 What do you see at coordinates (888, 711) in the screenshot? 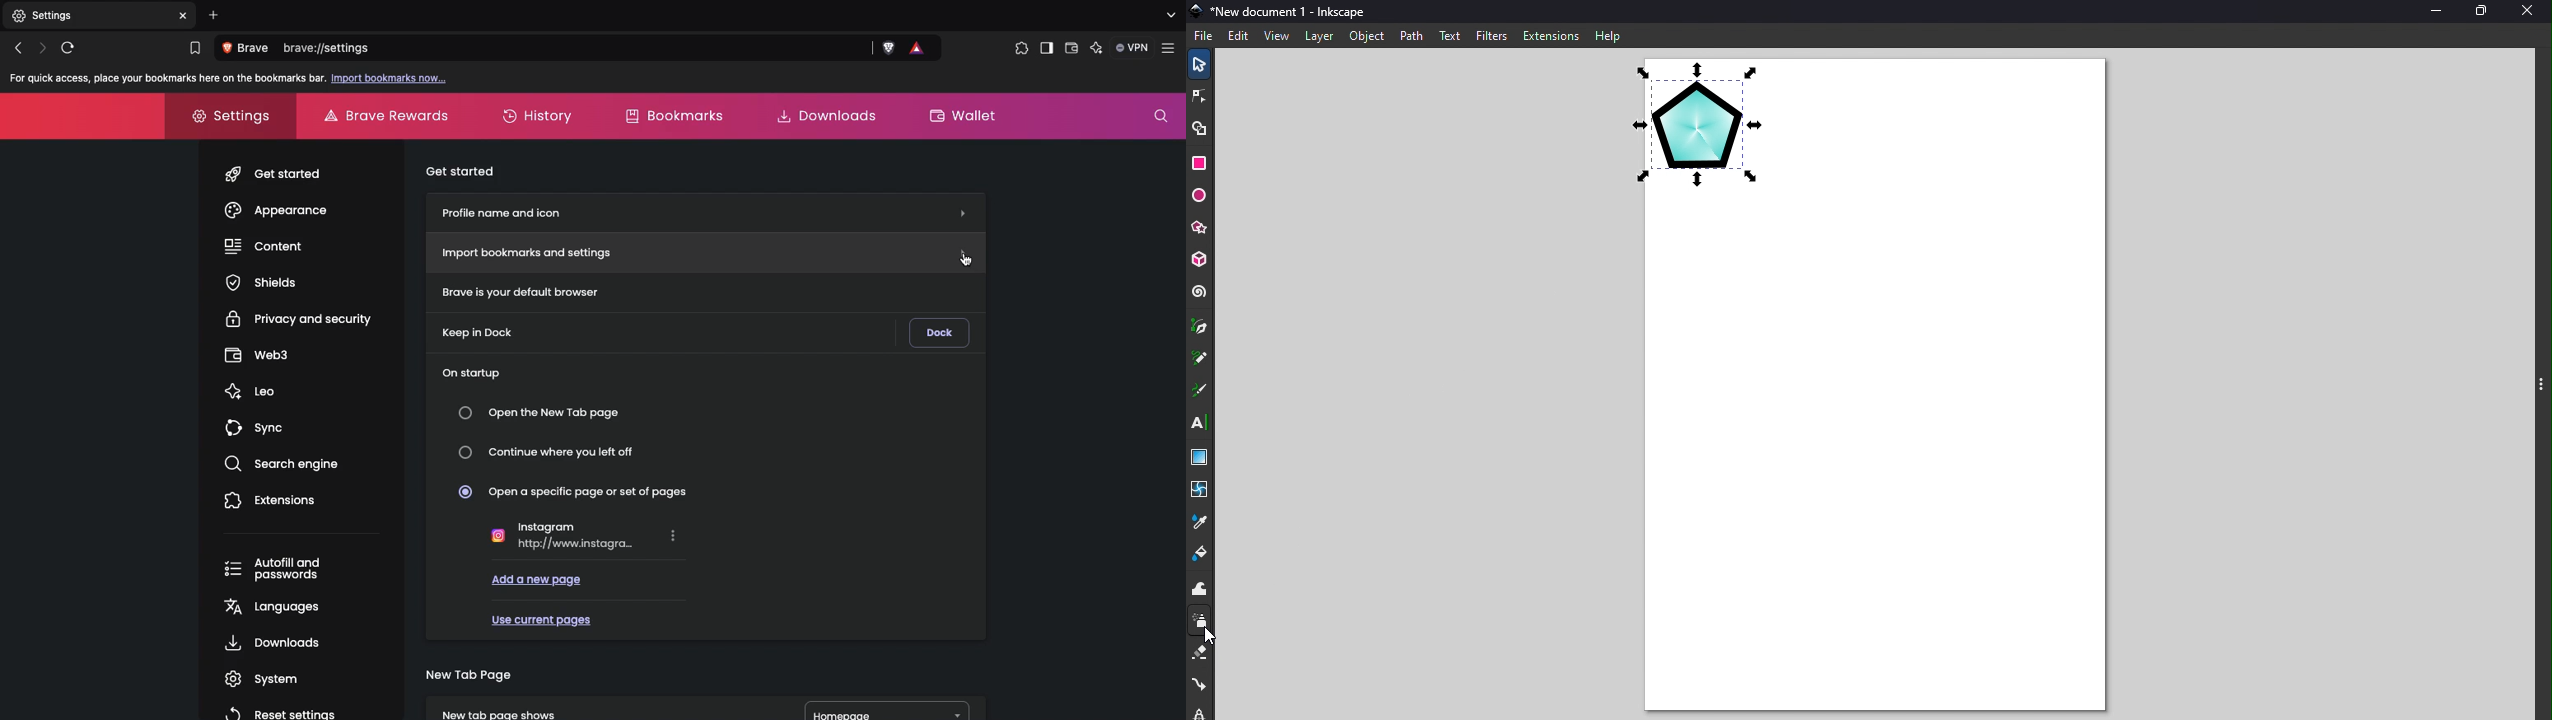
I see `Homepage` at bounding box center [888, 711].